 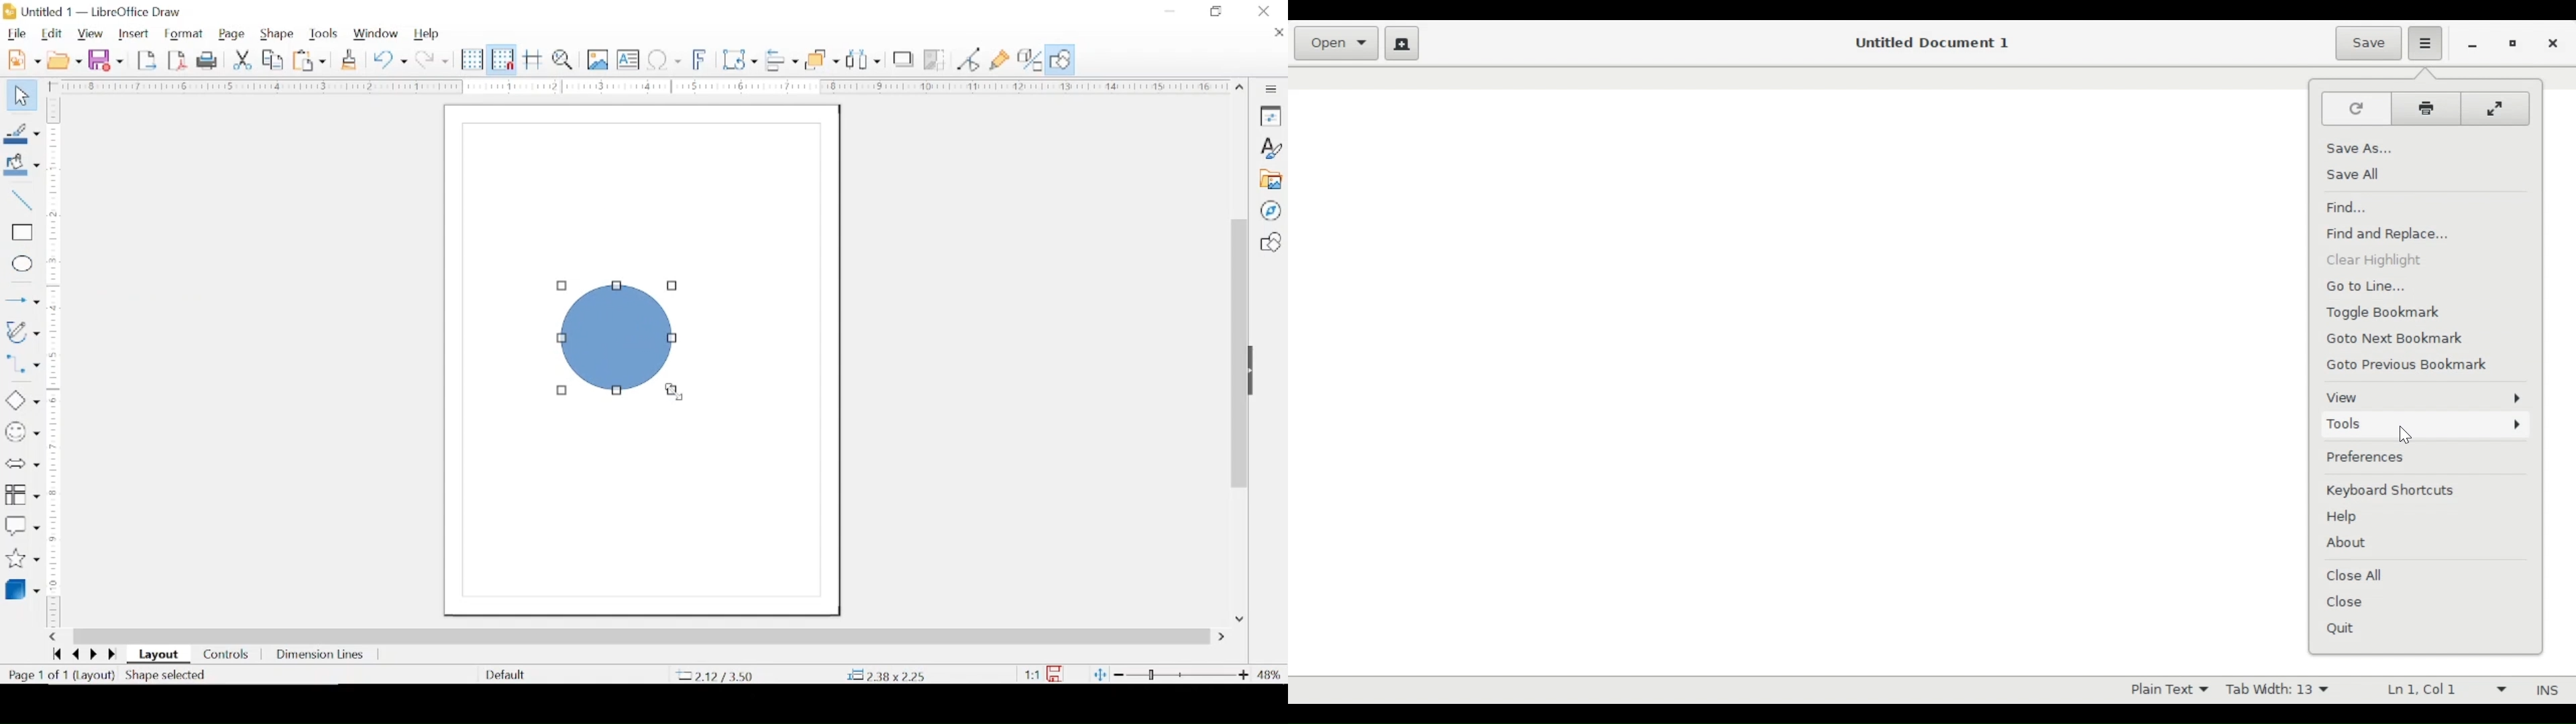 I want to click on properties, so click(x=1272, y=117).